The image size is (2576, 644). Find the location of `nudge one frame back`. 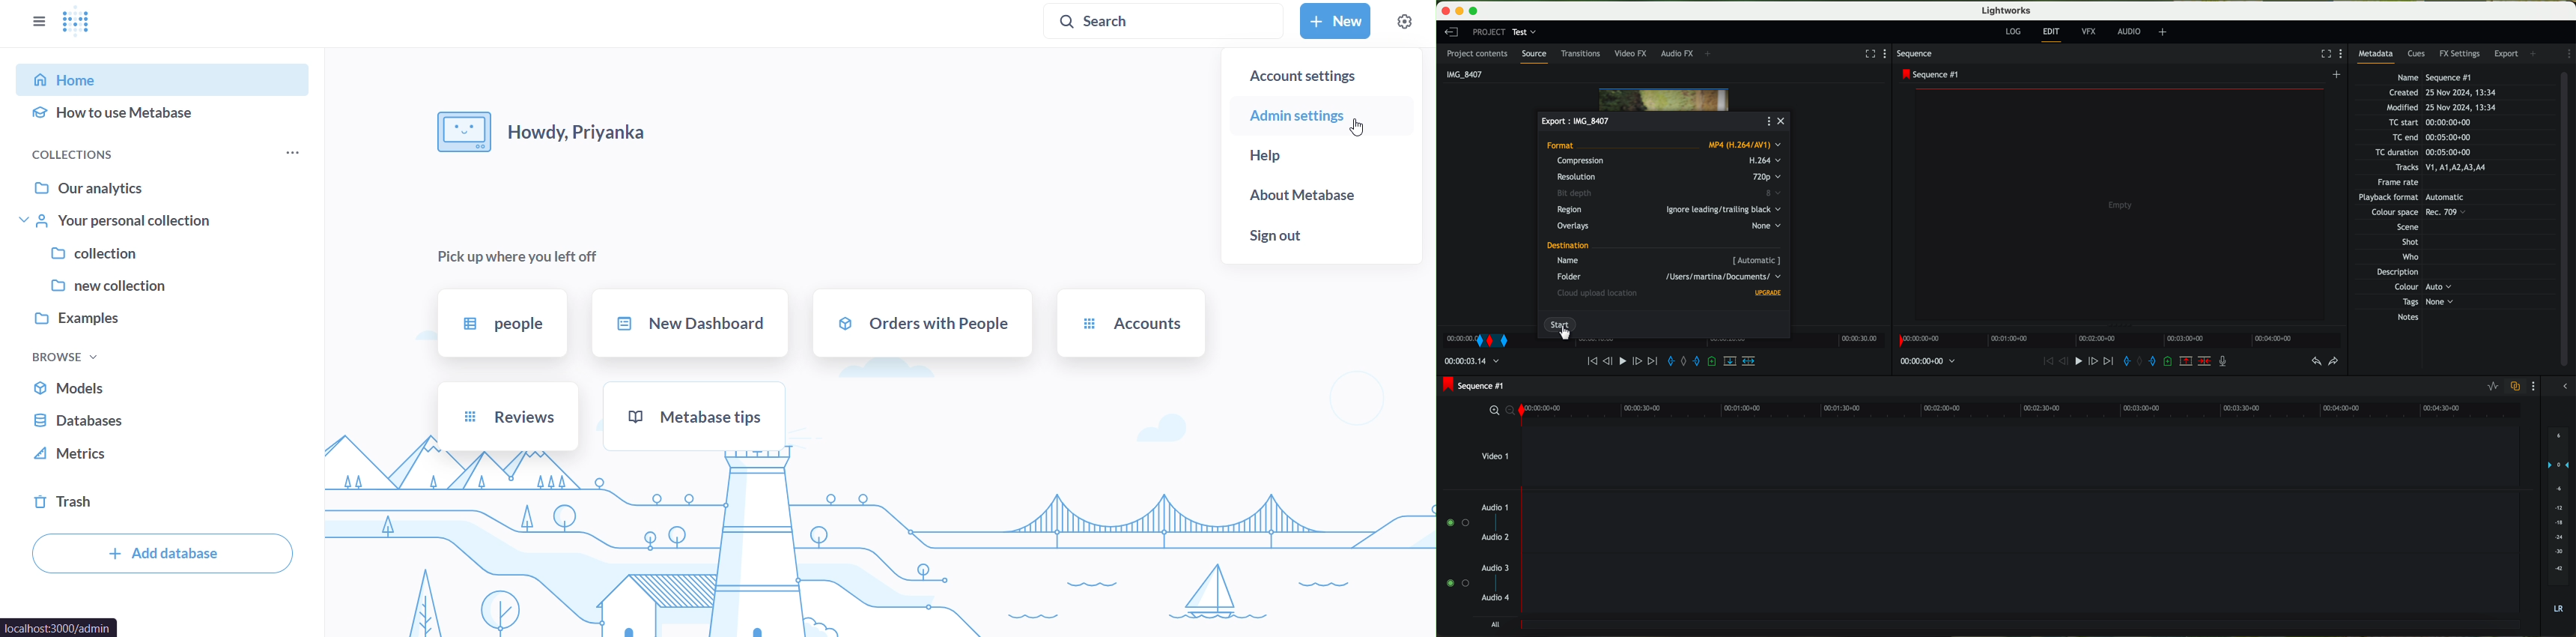

nudge one frame back is located at coordinates (1609, 360).